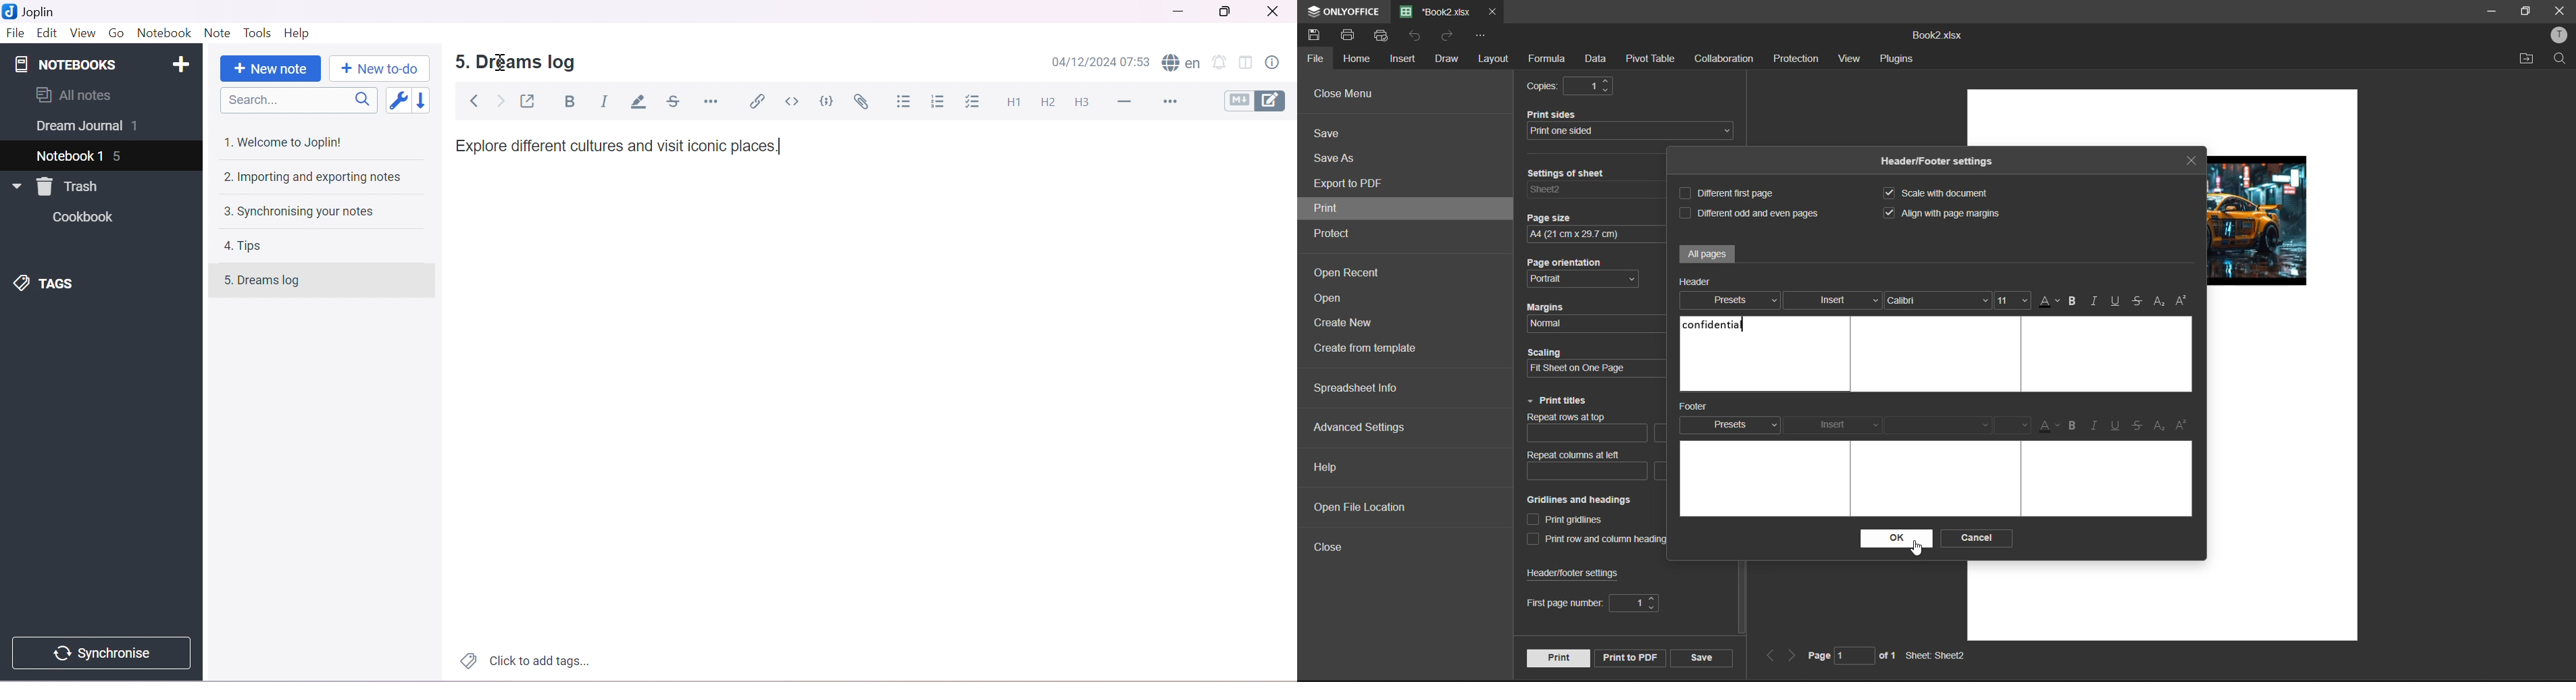 The image size is (2576, 700). Describe the element at coordinates (905, 102) in the screenshot. I see `Bulleted list` at that location.